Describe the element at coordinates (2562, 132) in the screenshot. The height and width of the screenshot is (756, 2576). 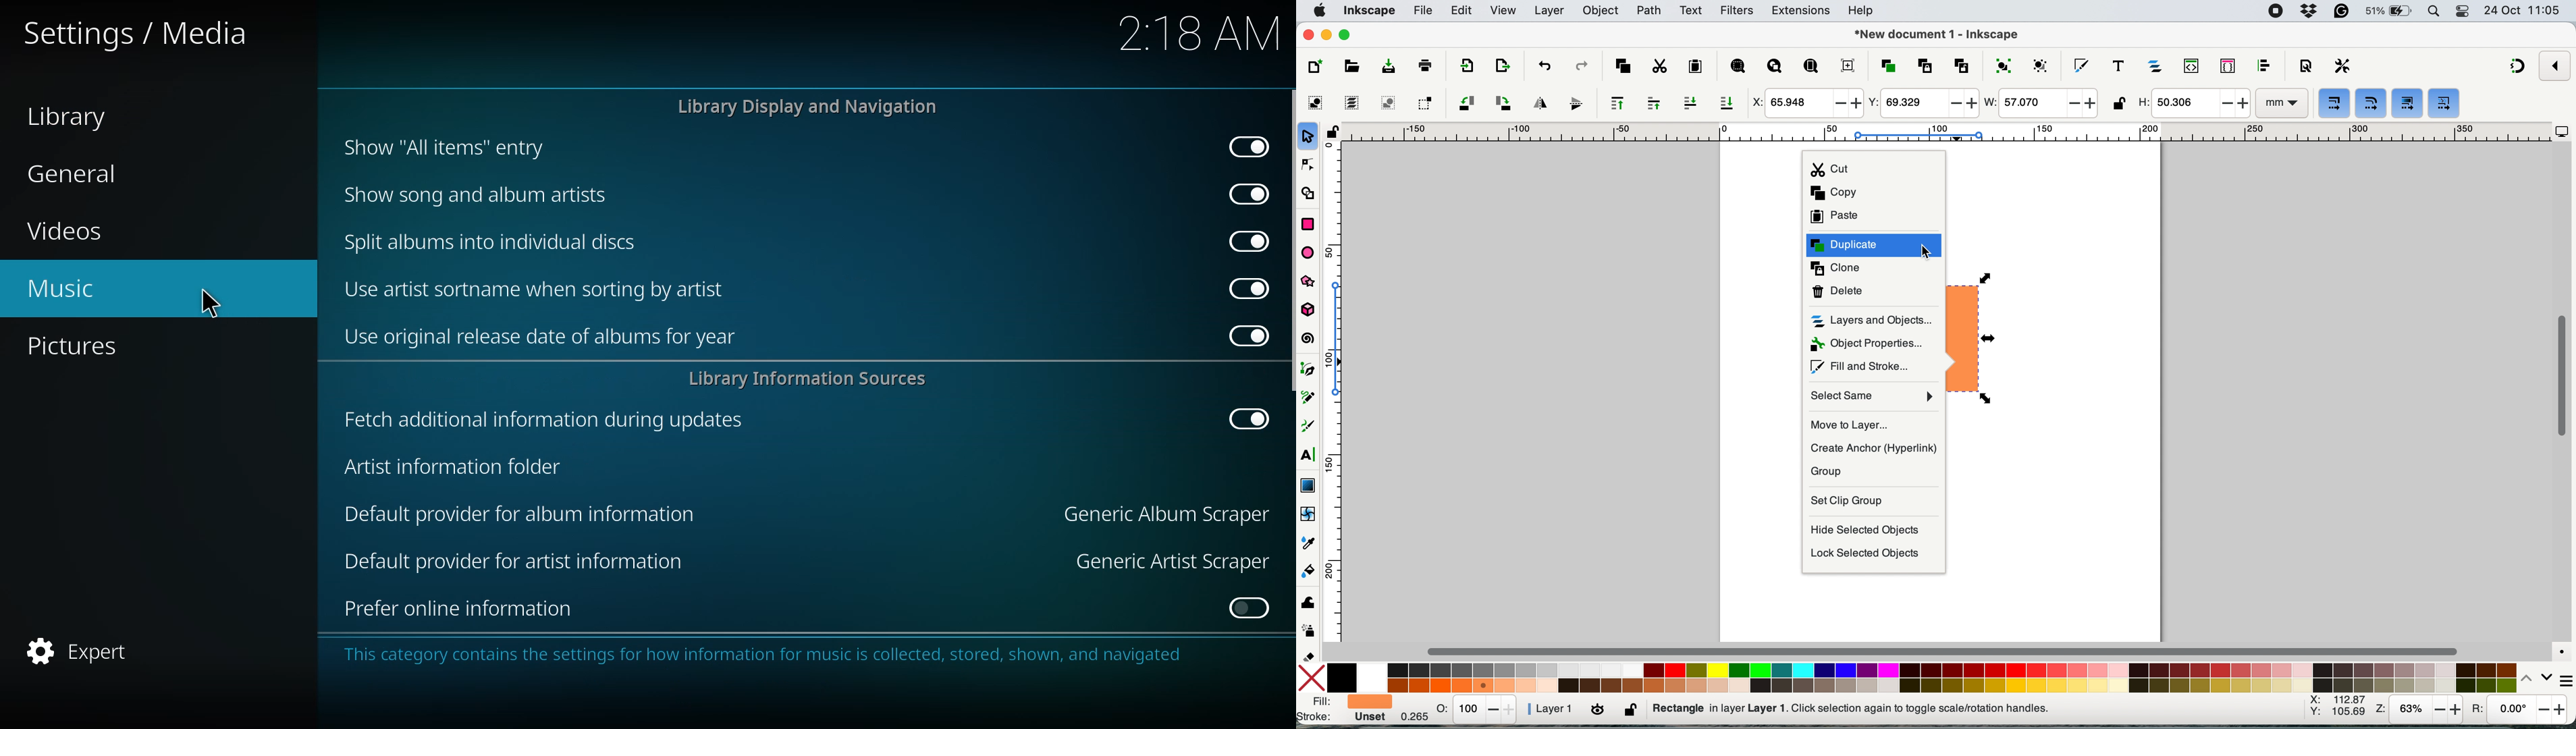
I see `display options` at that location.